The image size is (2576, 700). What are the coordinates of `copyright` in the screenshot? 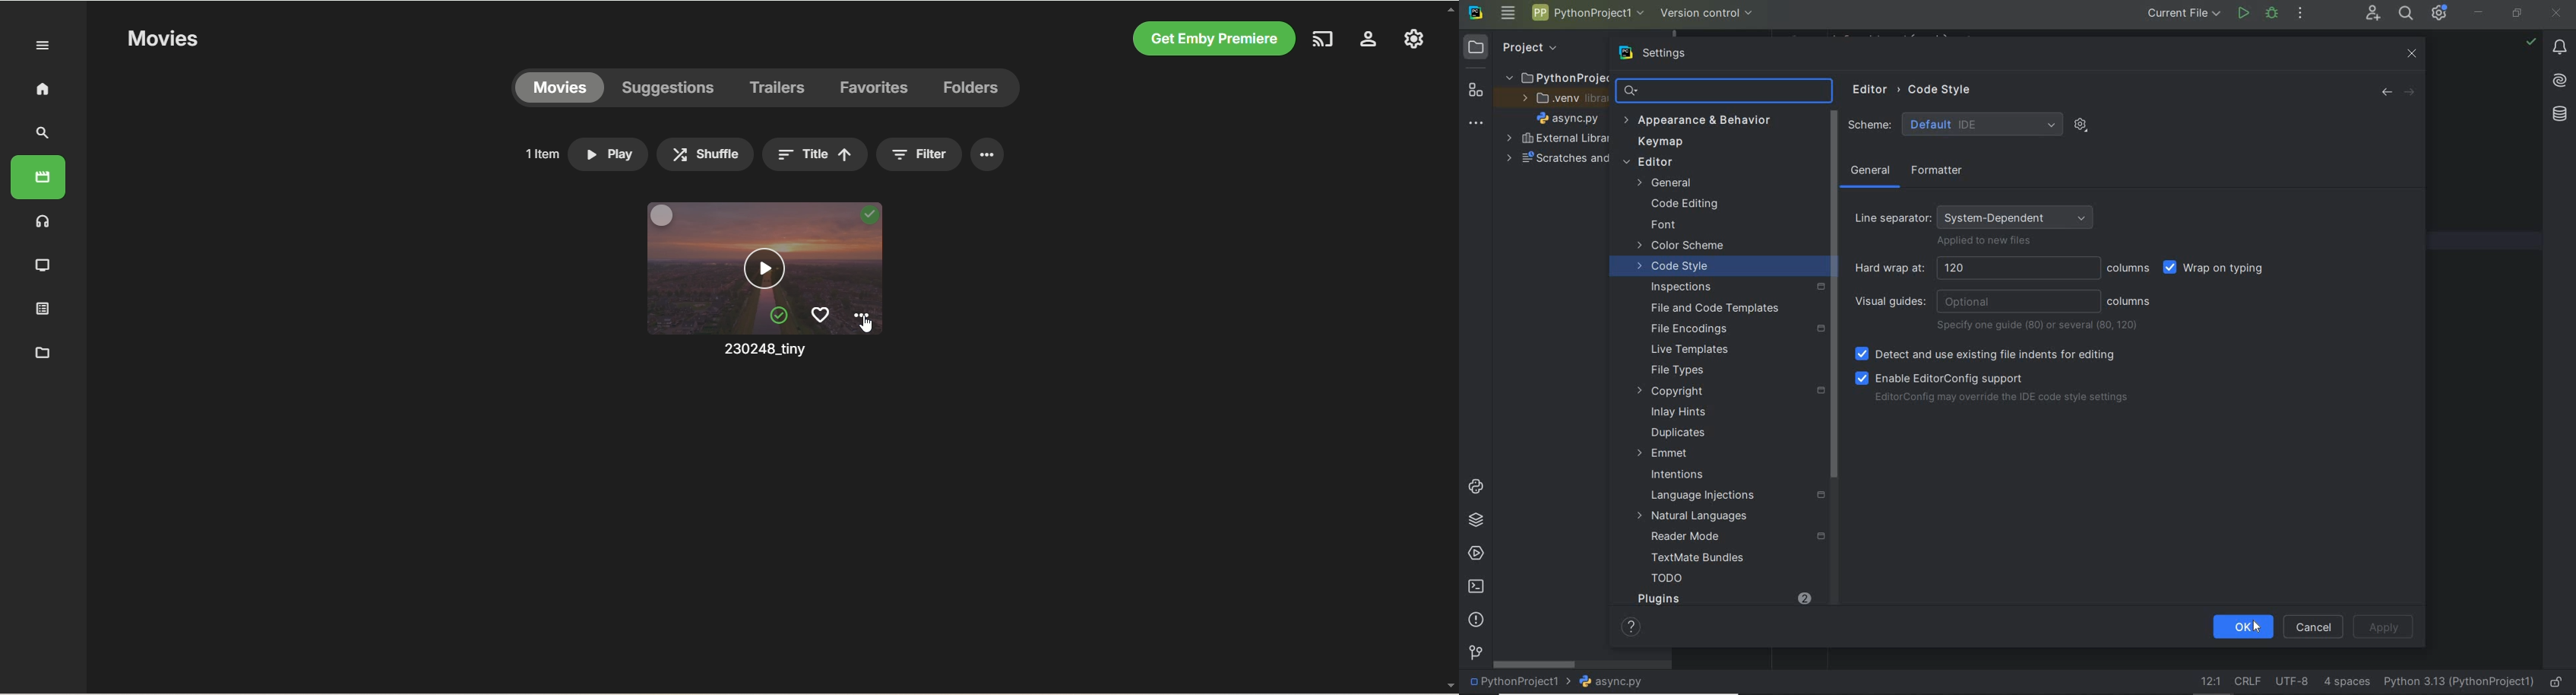 It's located at (1728, 391).